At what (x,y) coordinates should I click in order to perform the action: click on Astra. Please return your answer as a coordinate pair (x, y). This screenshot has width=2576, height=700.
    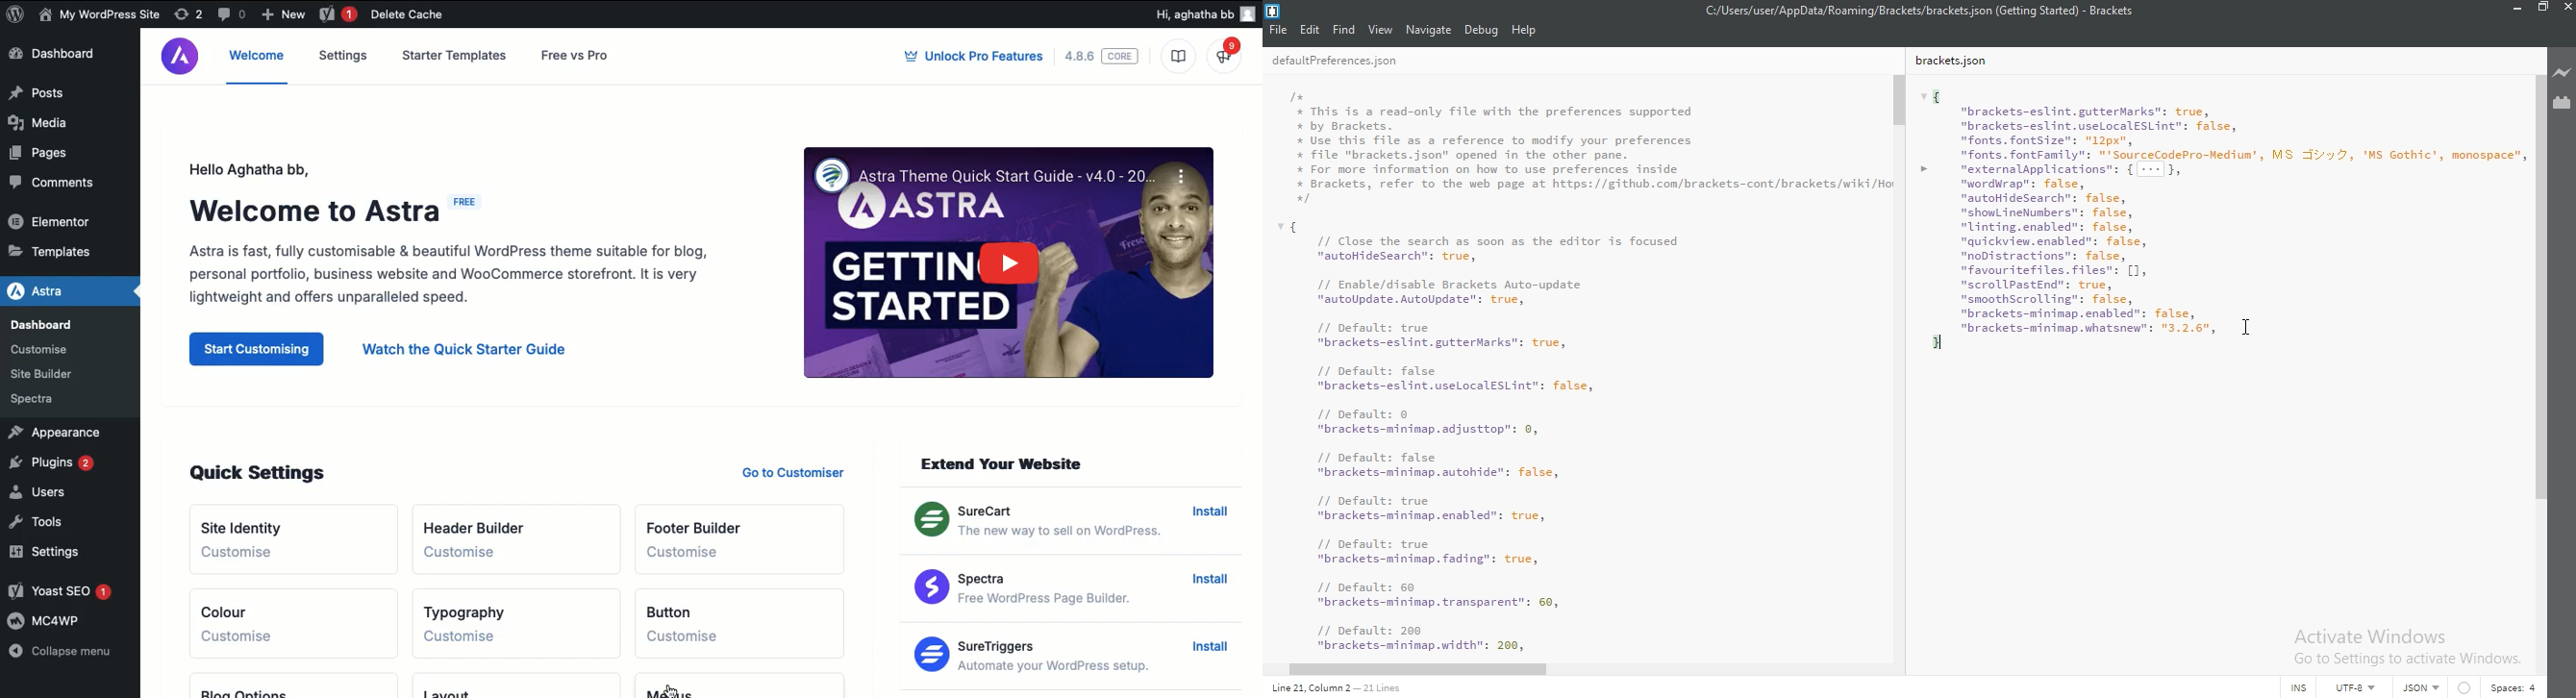
    Looking at the image, I should click on (62, 290).